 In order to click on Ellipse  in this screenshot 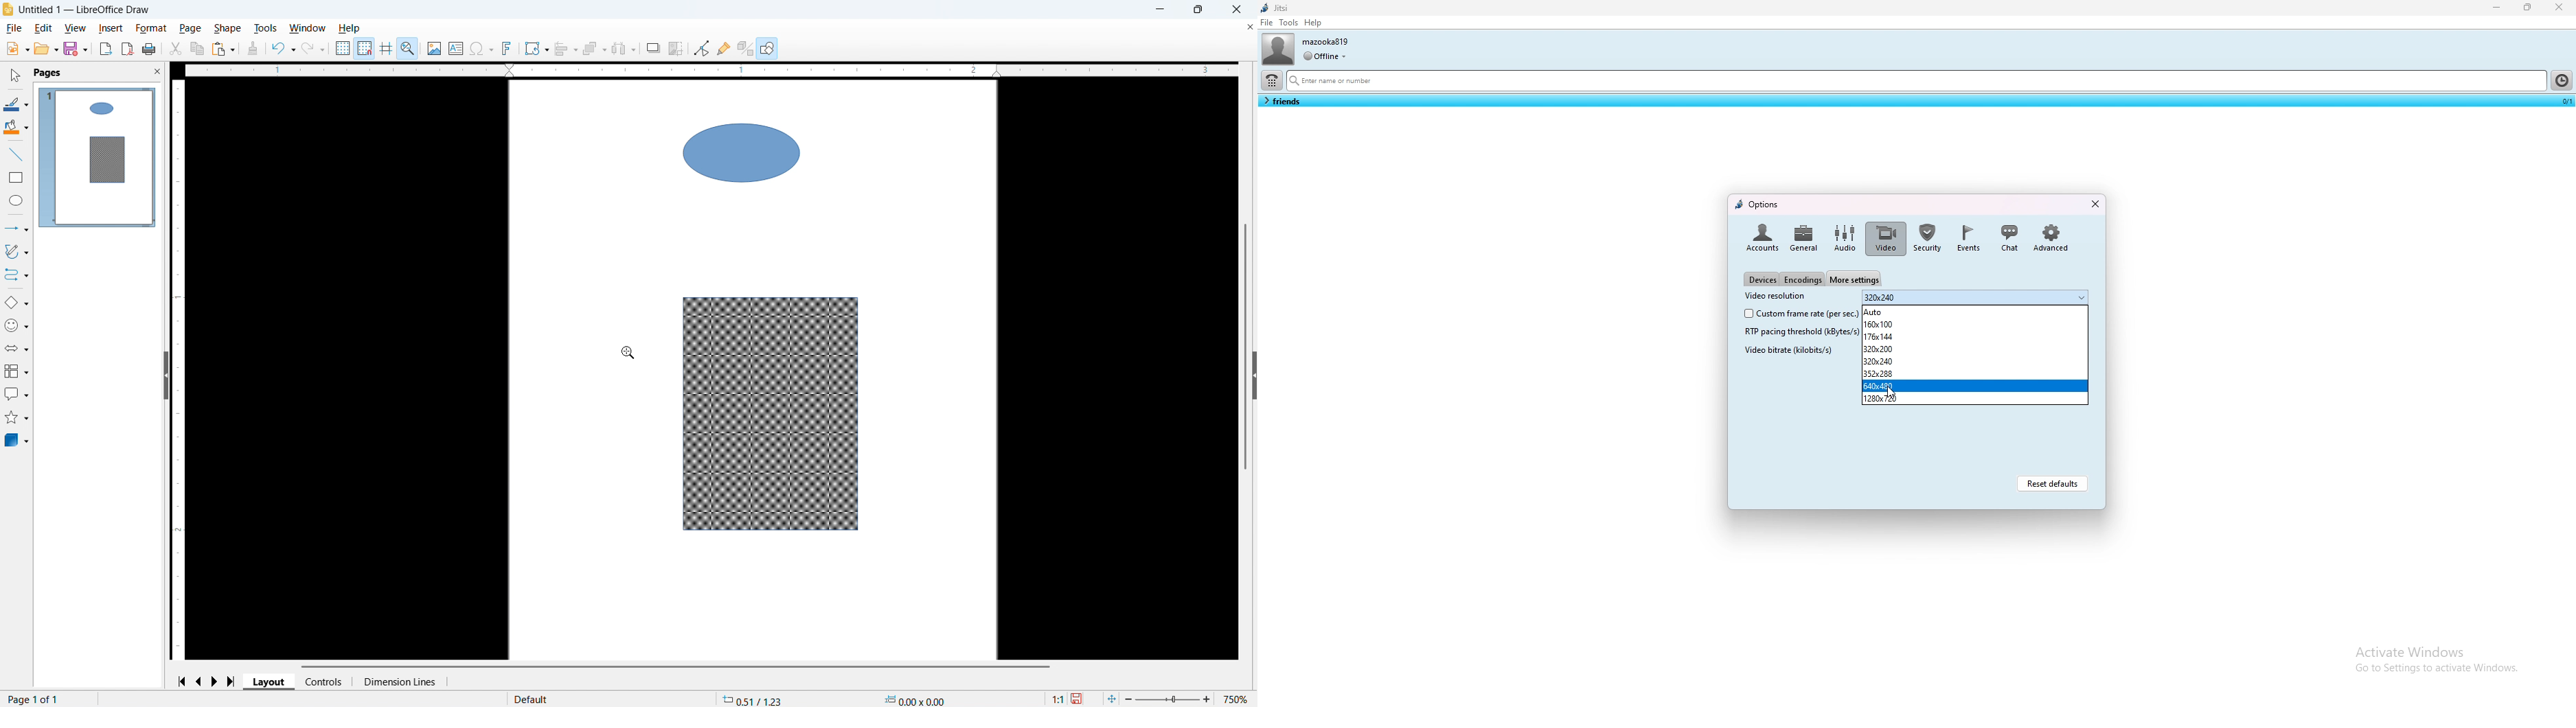, I will do `click(15, 200)`.